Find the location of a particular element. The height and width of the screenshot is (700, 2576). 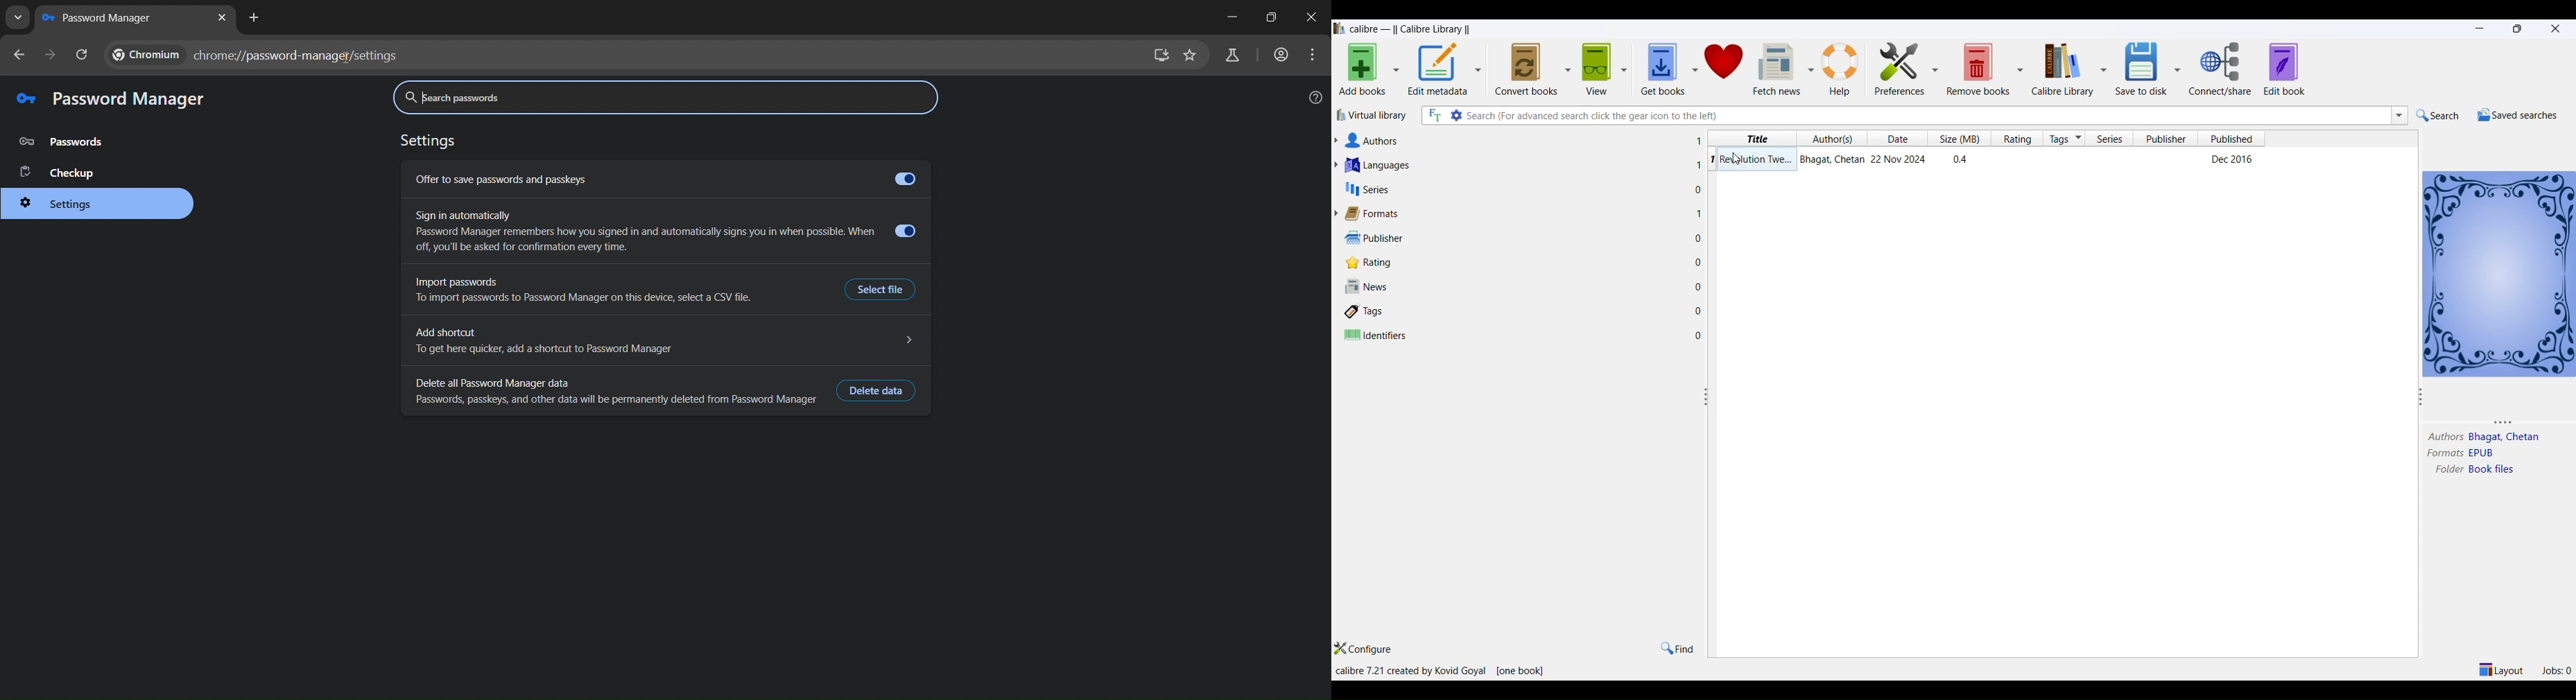

edit book is located at coordinates (2290, 68).